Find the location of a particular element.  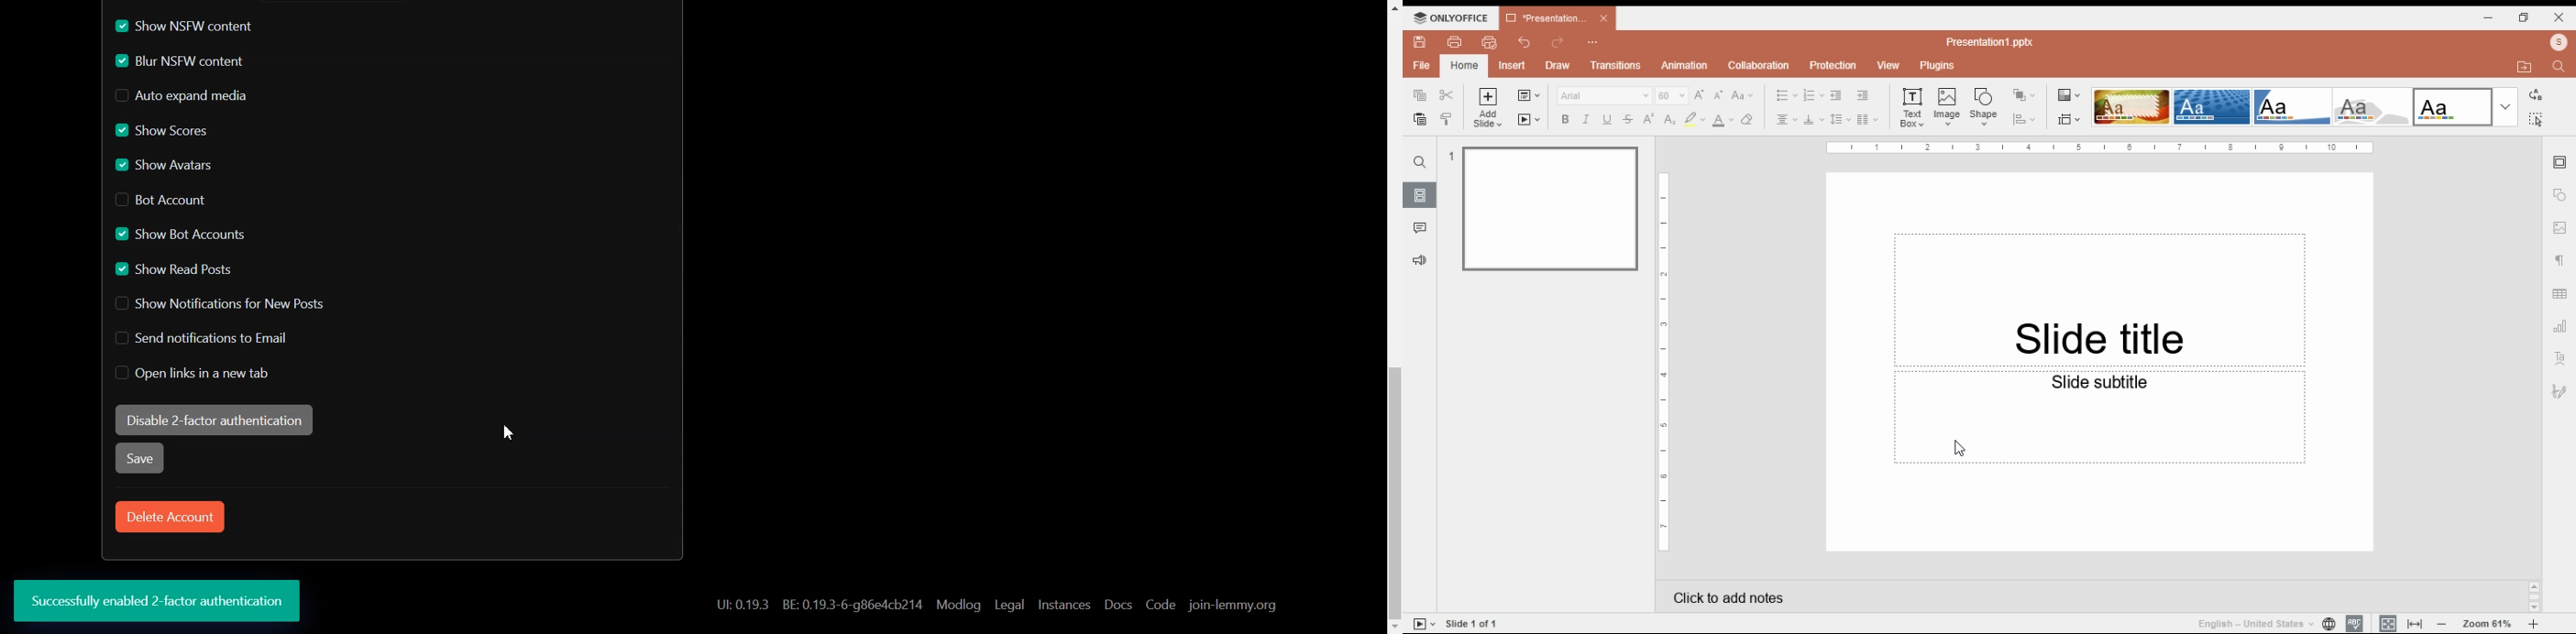

home is located at coordinates (1463, 66).